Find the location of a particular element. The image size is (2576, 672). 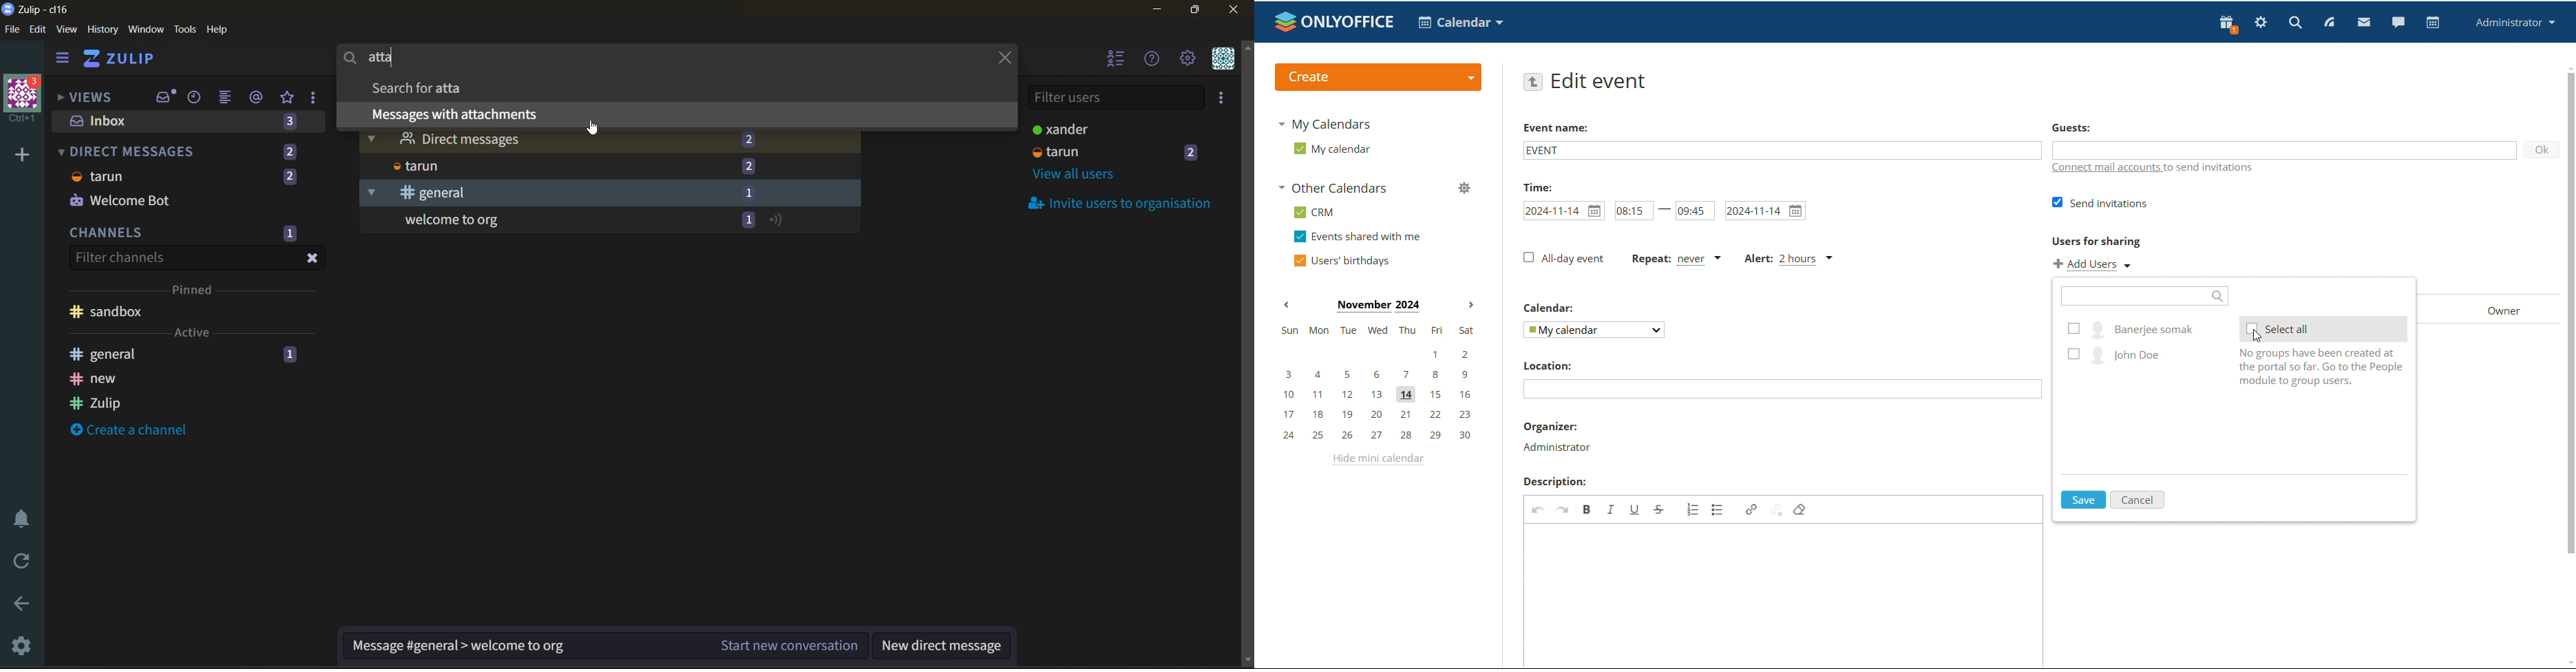

# new is located at coordinates (96, 380).